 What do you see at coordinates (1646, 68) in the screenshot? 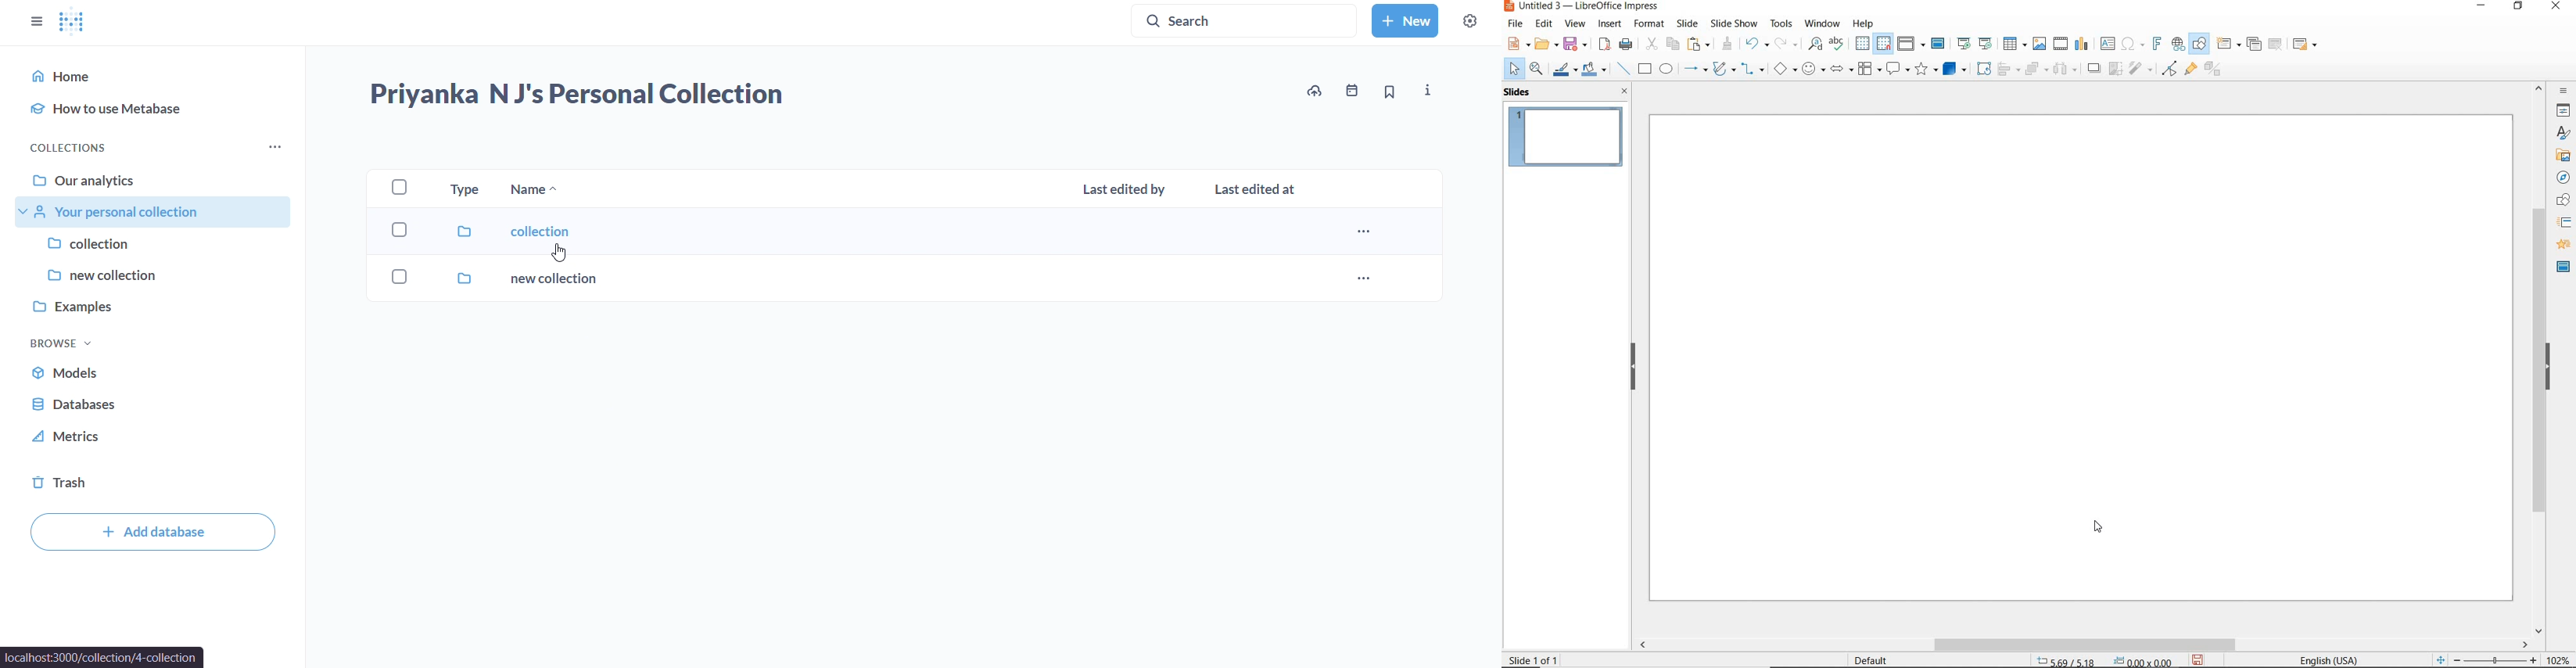
I see `RECTANGLE` at bounding box center [1646, 68].